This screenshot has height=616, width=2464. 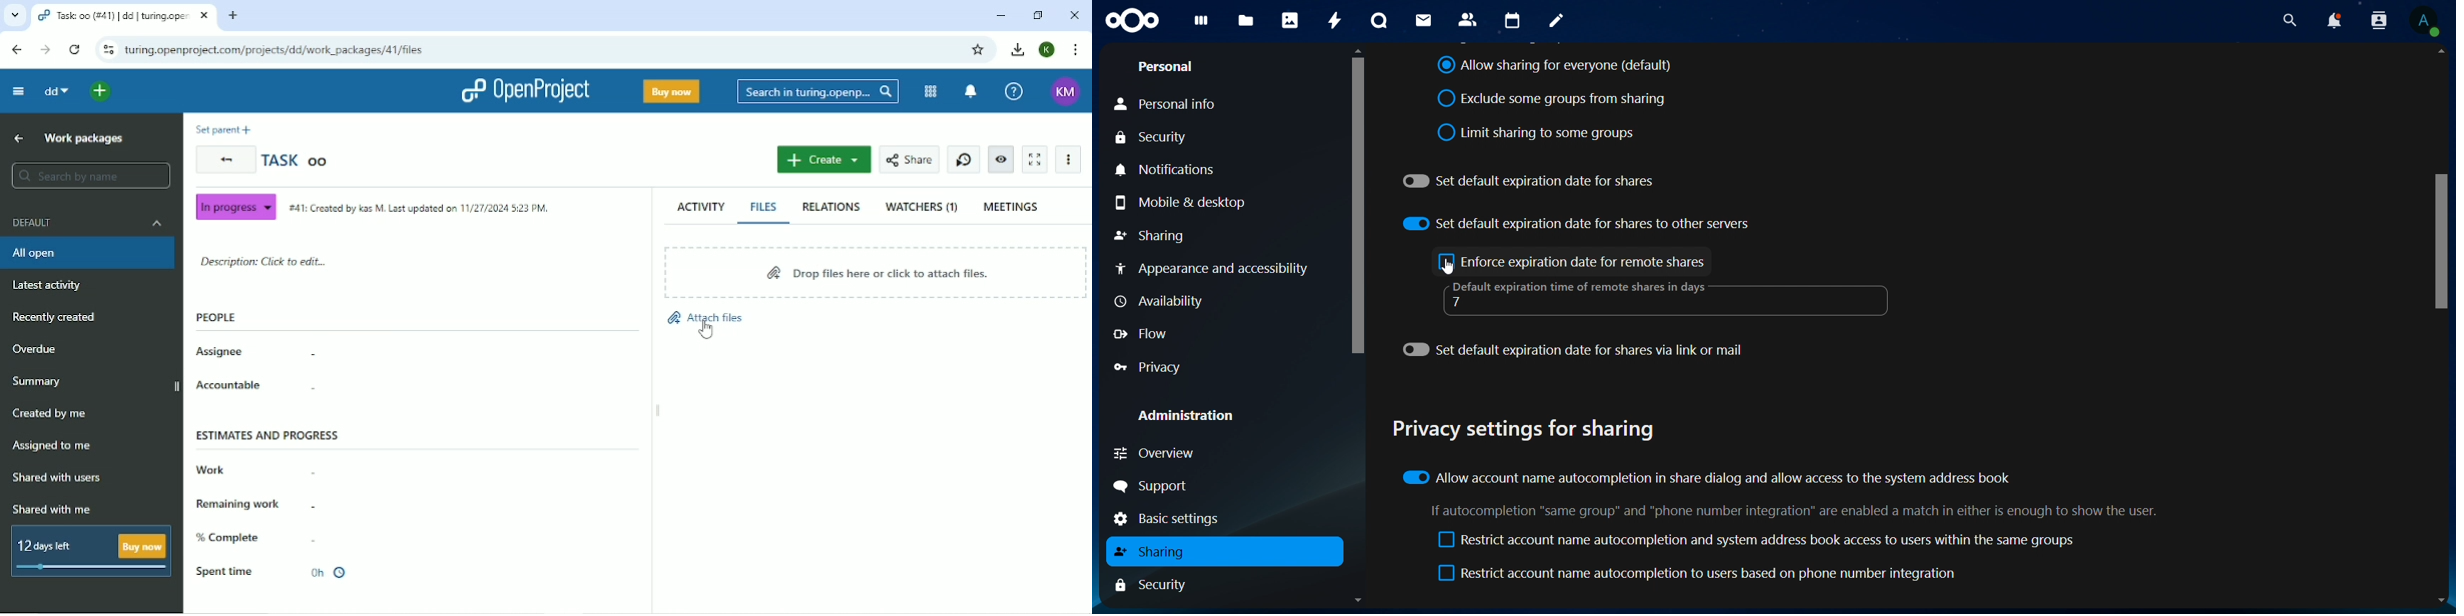 What do you see at coordinates (224, 131) in the screenshot?
I see `Set parent` at bounding box center [224, 131].